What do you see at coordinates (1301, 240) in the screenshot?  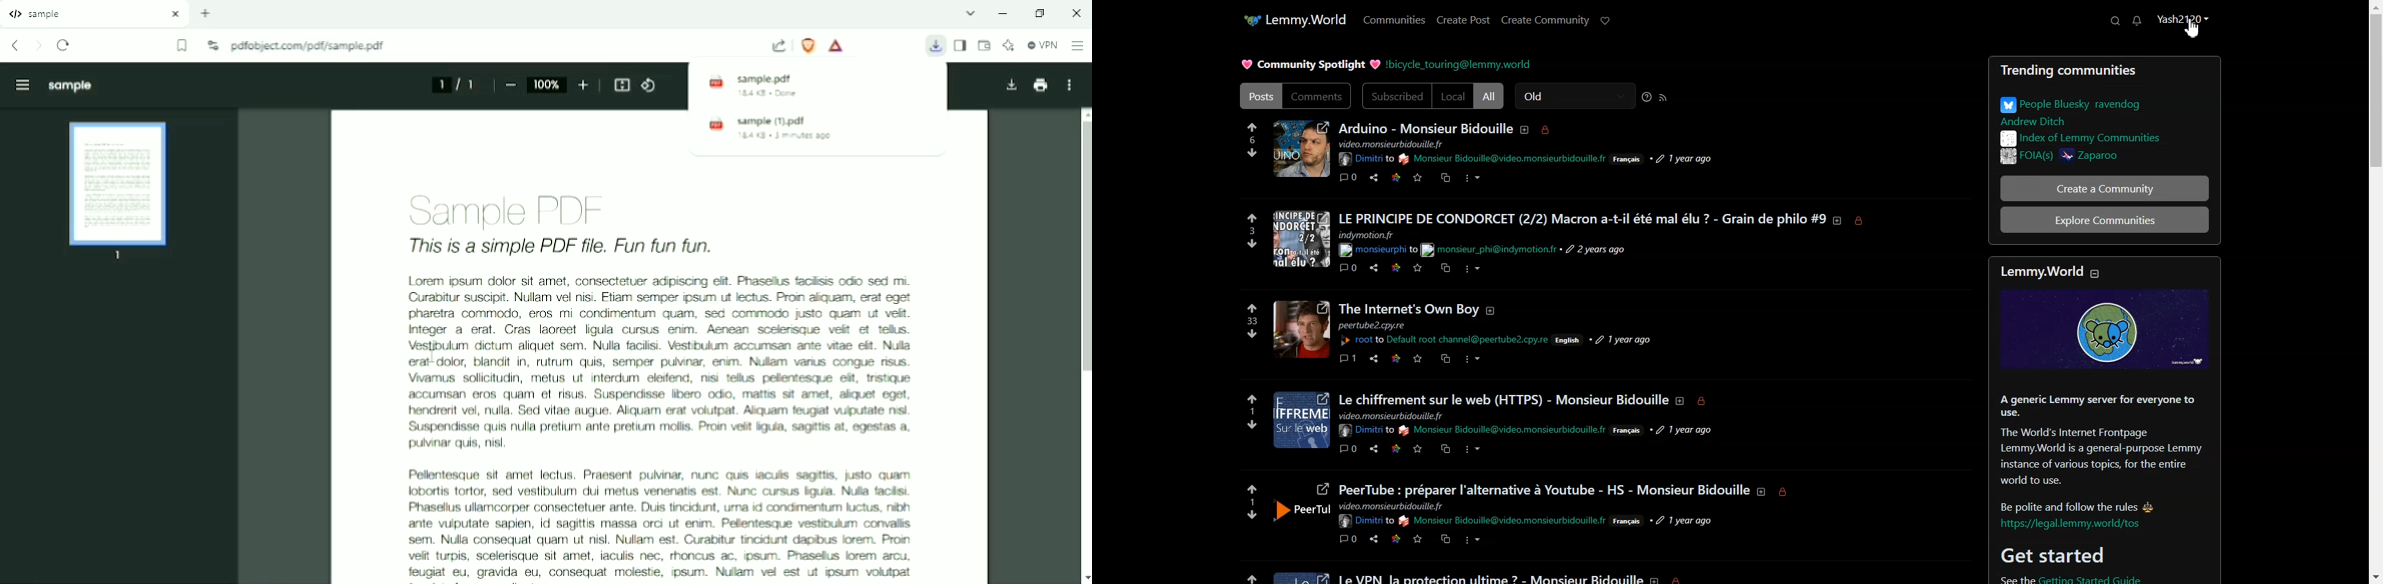 I see `profile picture` at bounding box center [1301, 240].